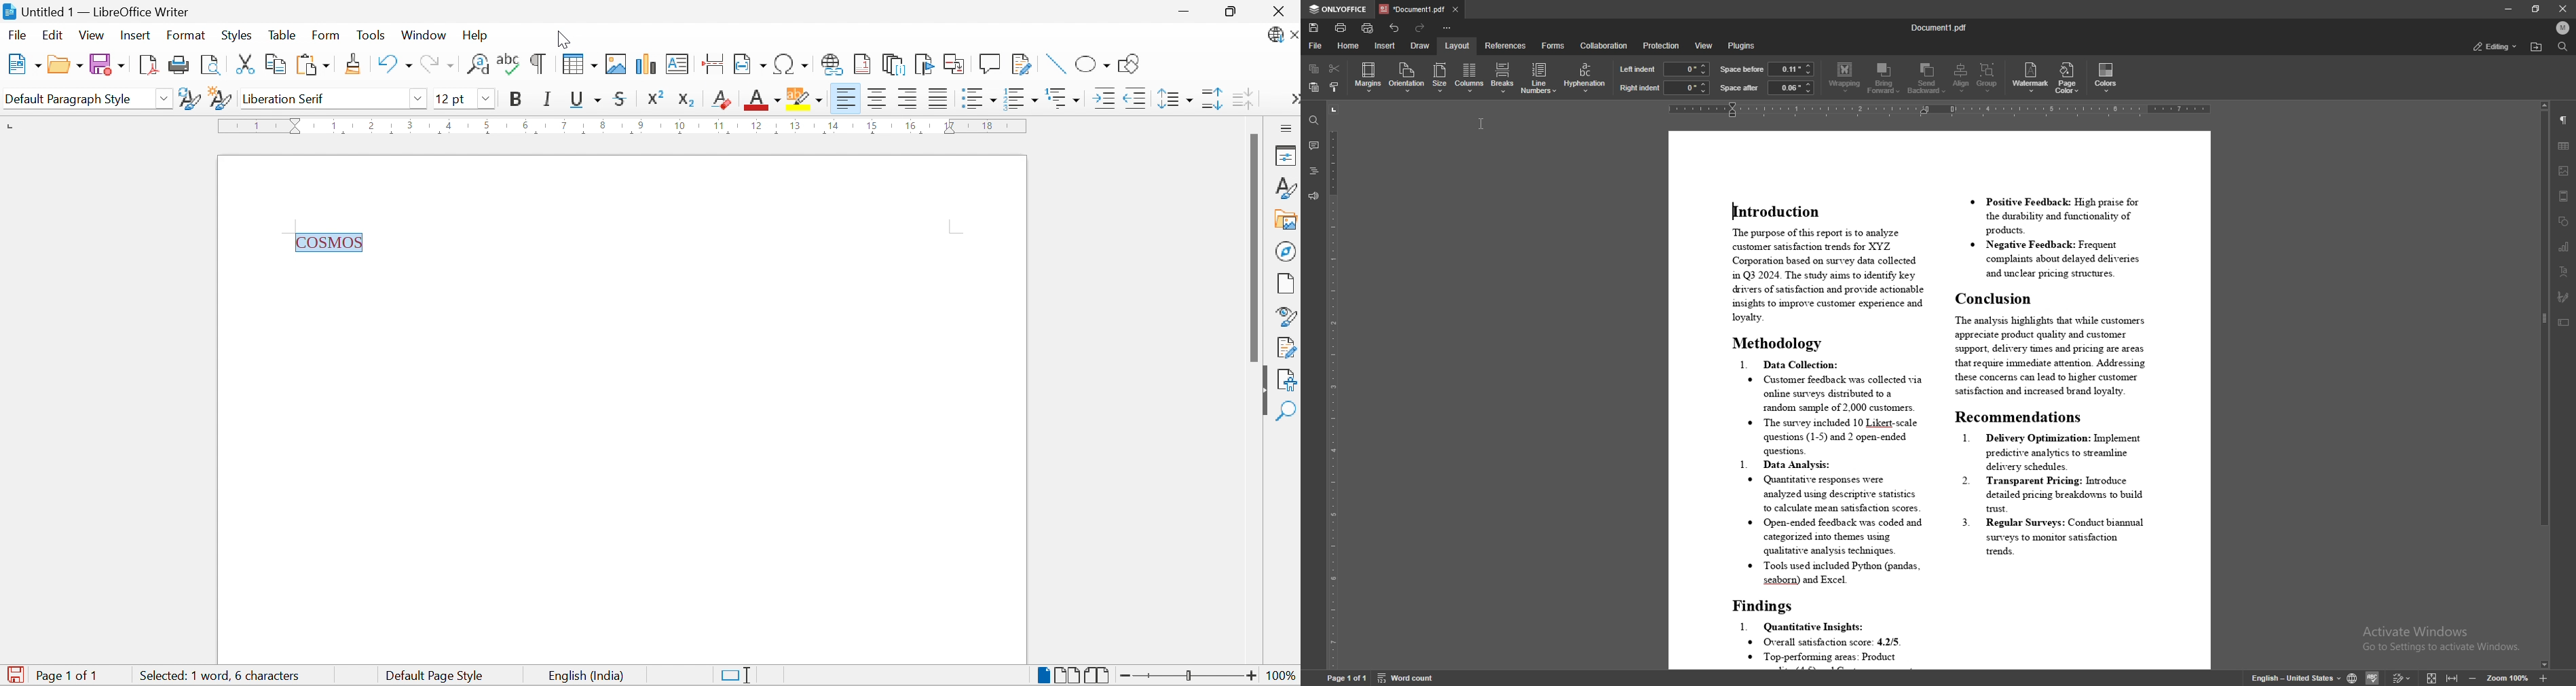  Describe the element at coordinates (1334, 68) in the screenshot. I see `cut` at that location.